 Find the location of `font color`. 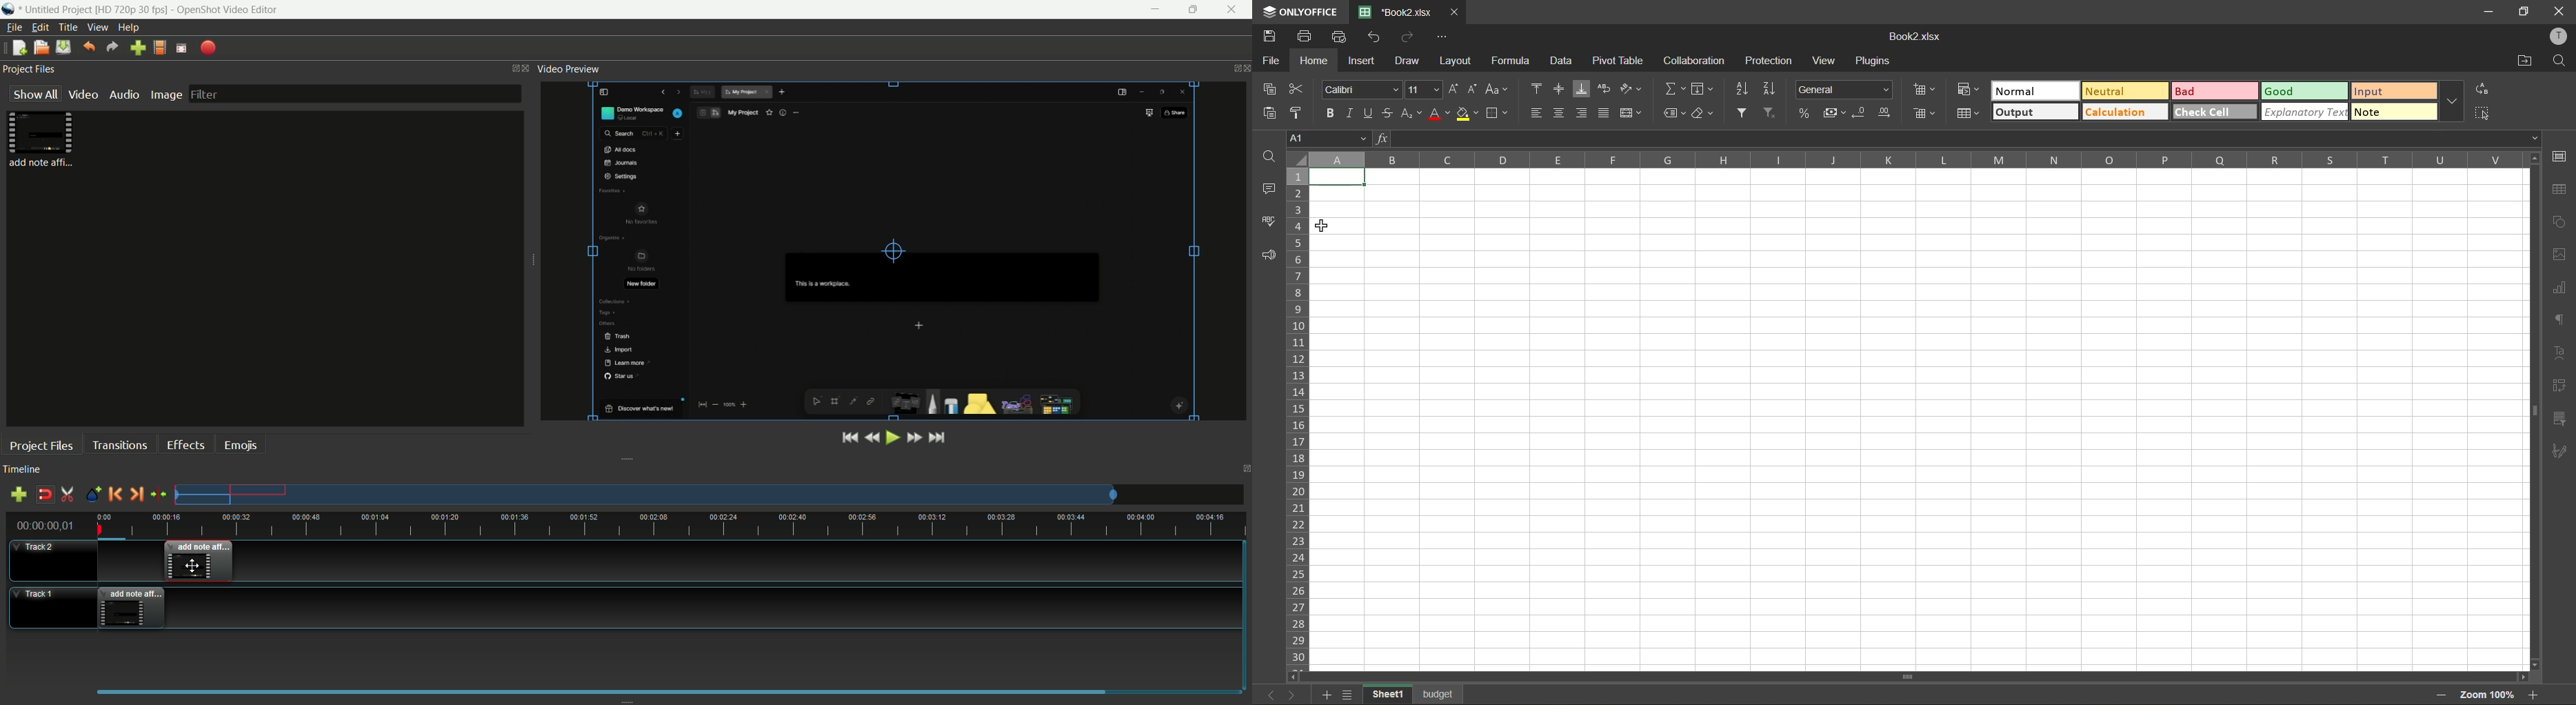

font color is located at coordinates (1438, 114).